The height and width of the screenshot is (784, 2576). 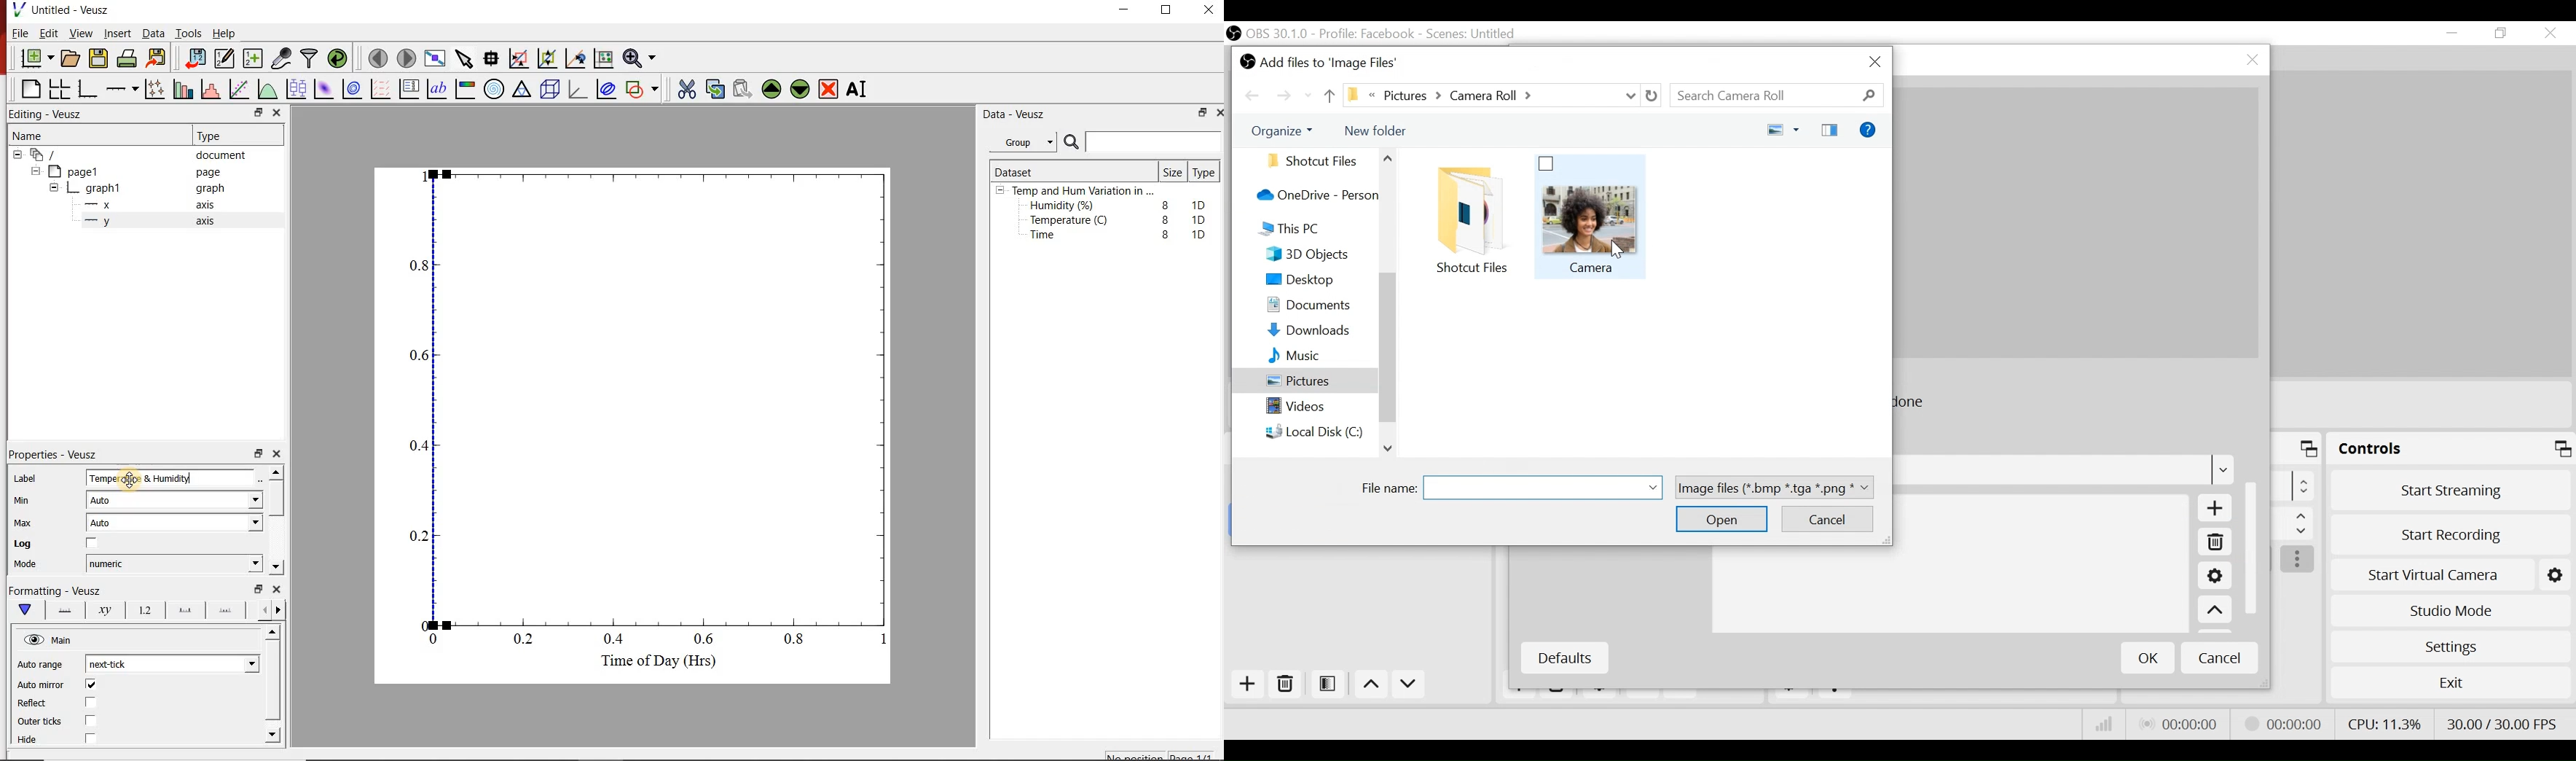 I want to click on Bitrate, so click(x=2104, y=724).